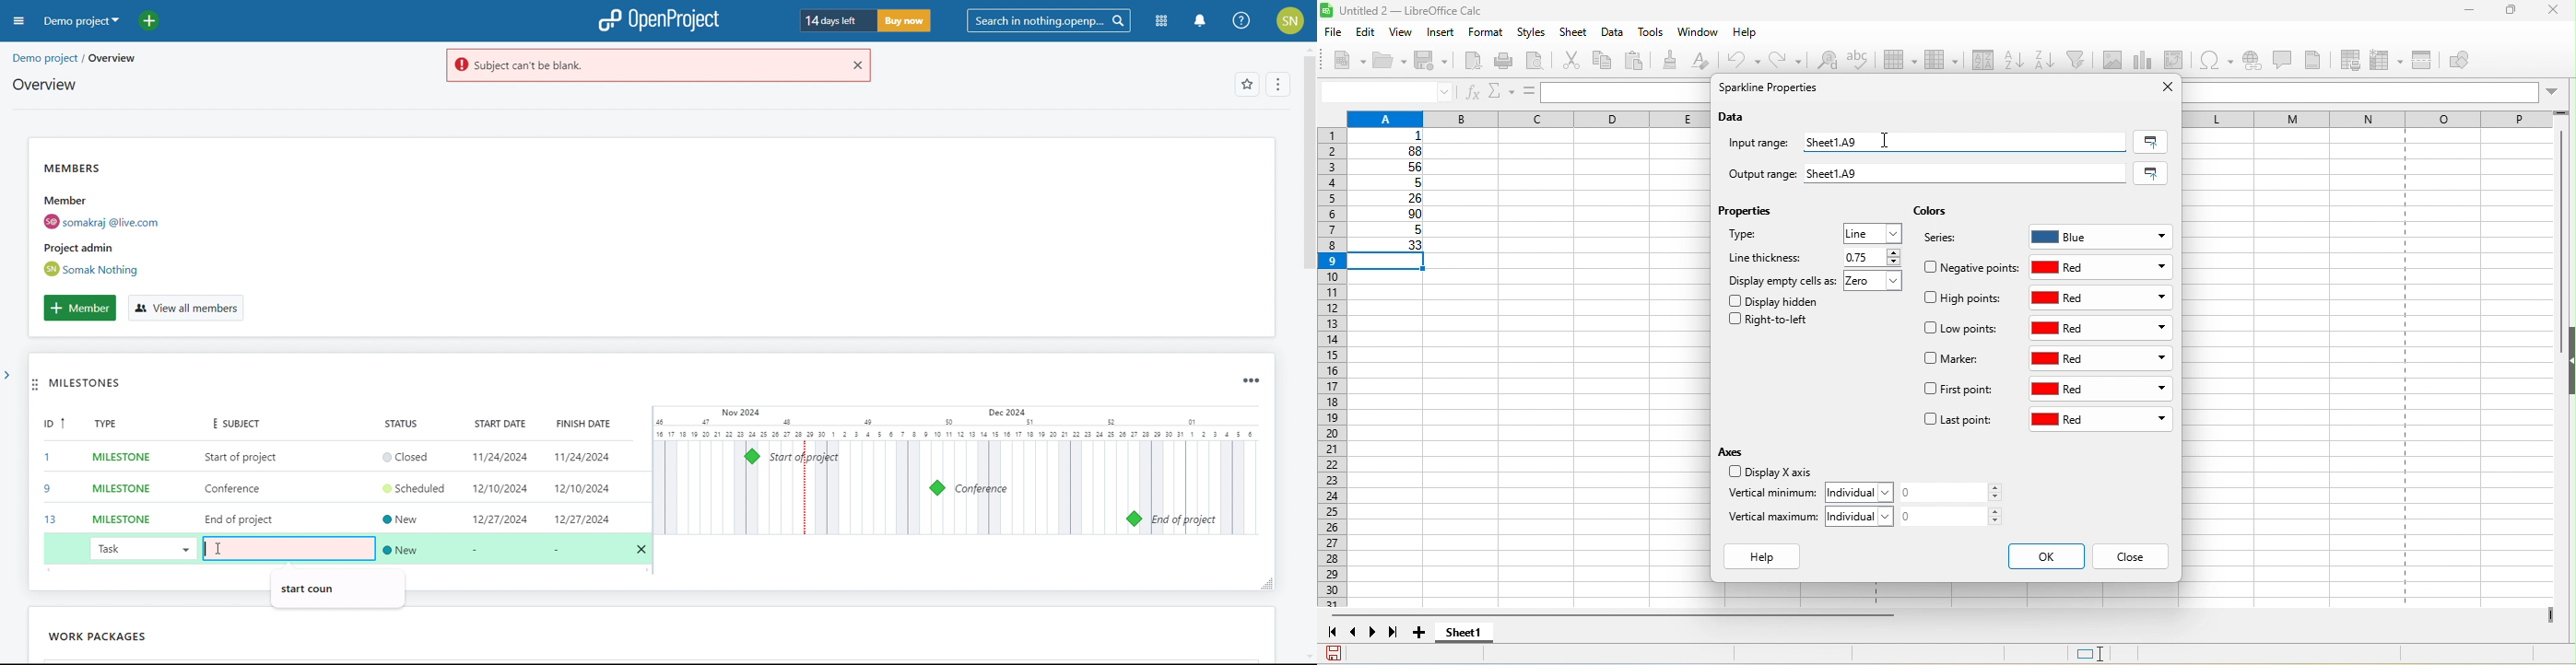 This screenshot has height=672, width=2576. What do you see at coordinates (1574, 62) in the screenshot?
I see `cut` at bounding box center [1574, 62].